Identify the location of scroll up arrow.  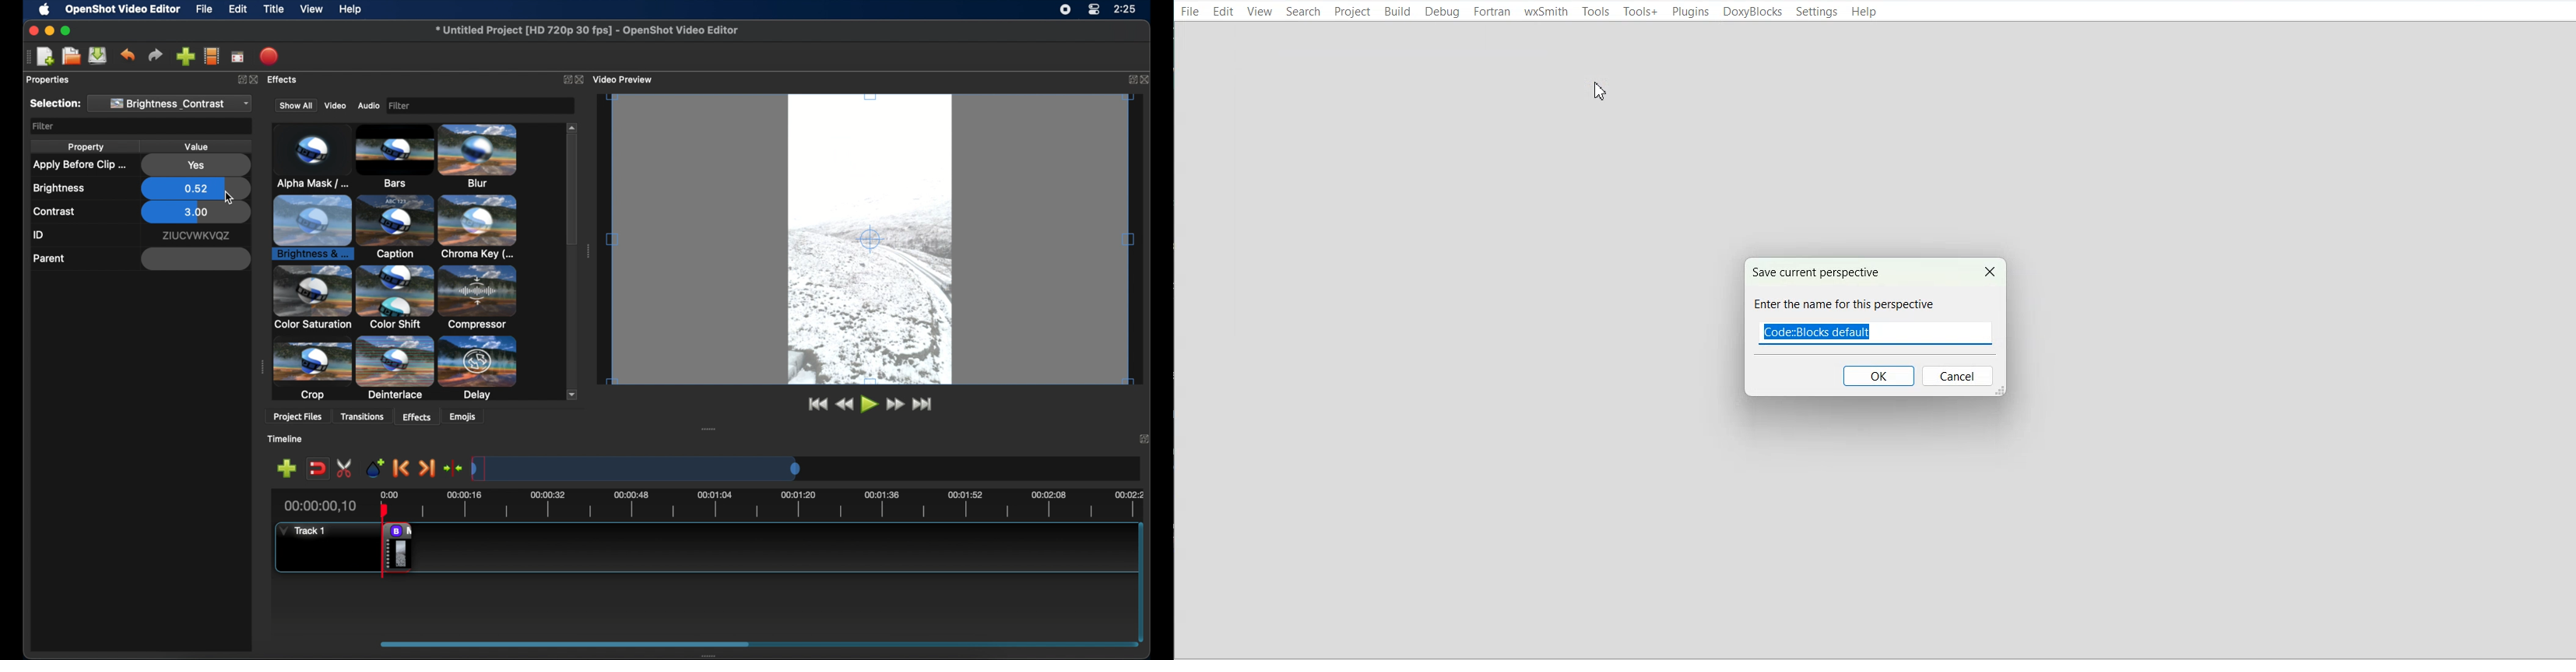
(571, 126).